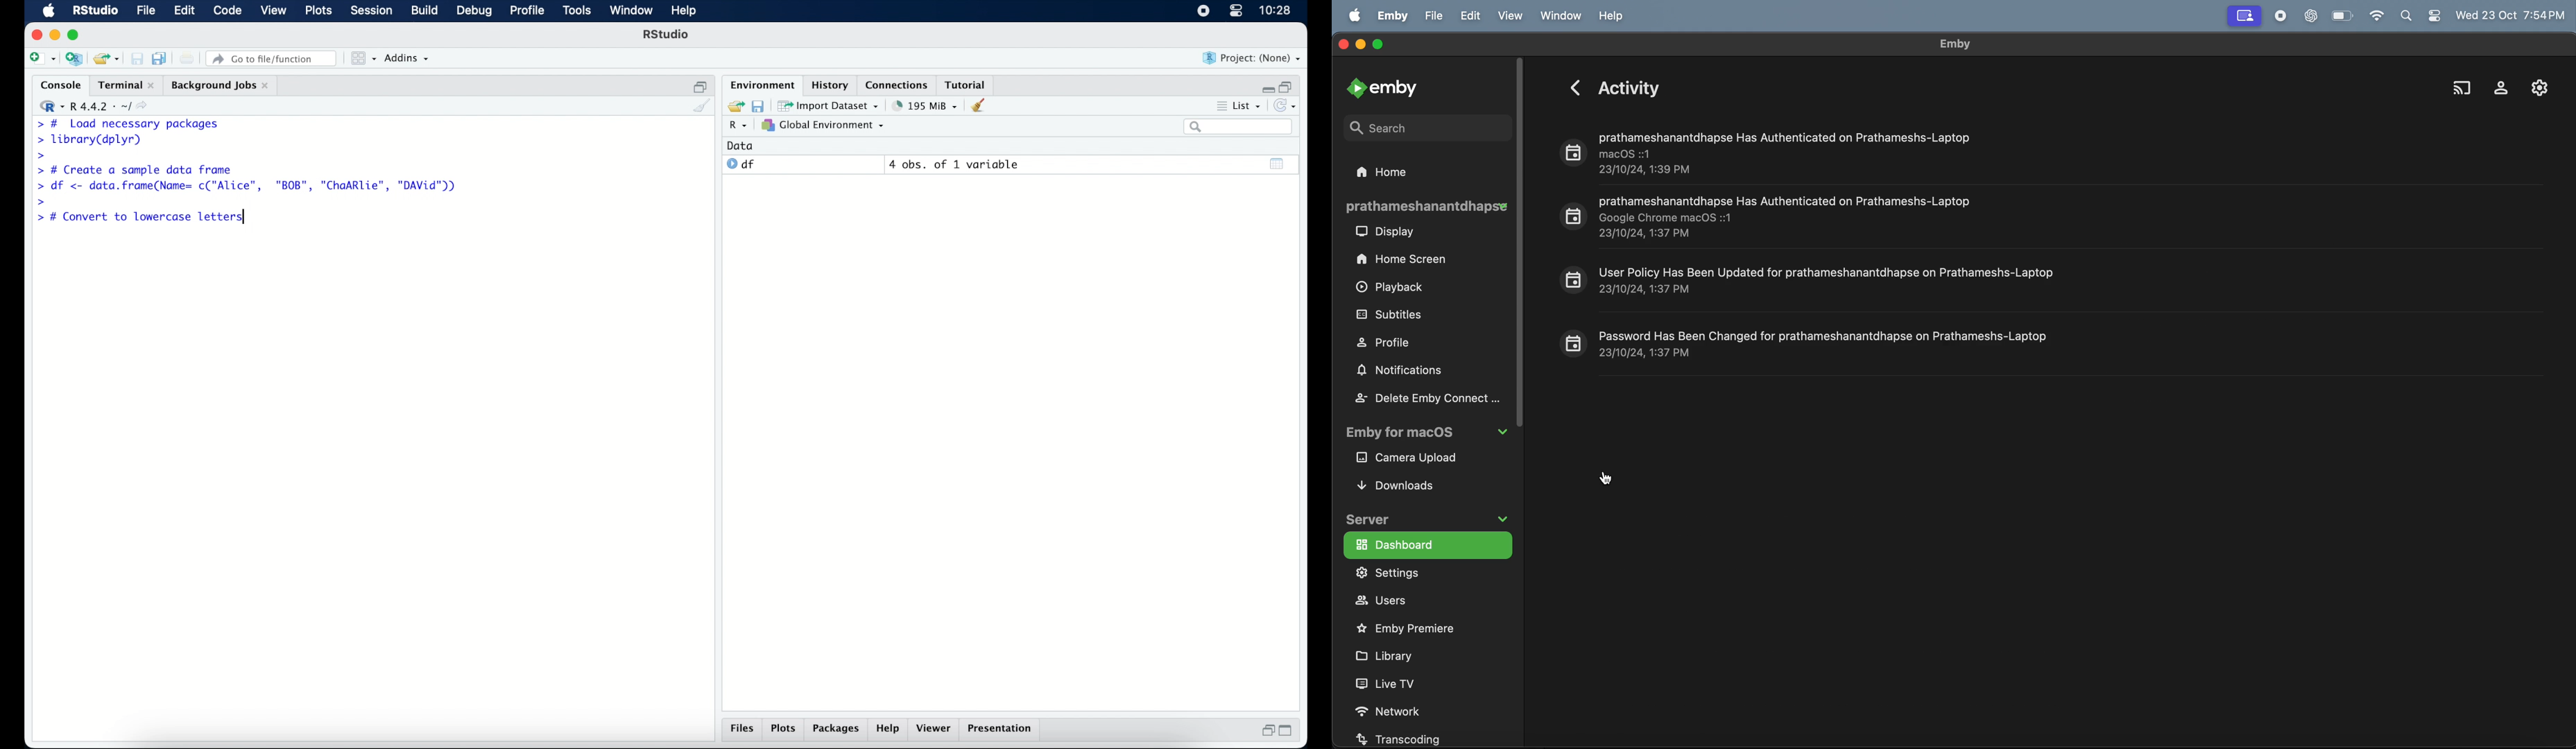 The height and width of the screenshot is (756, 2576). Describe the element at coordinates (2376, 17) in the screenshot. I see `wifi` at that location.